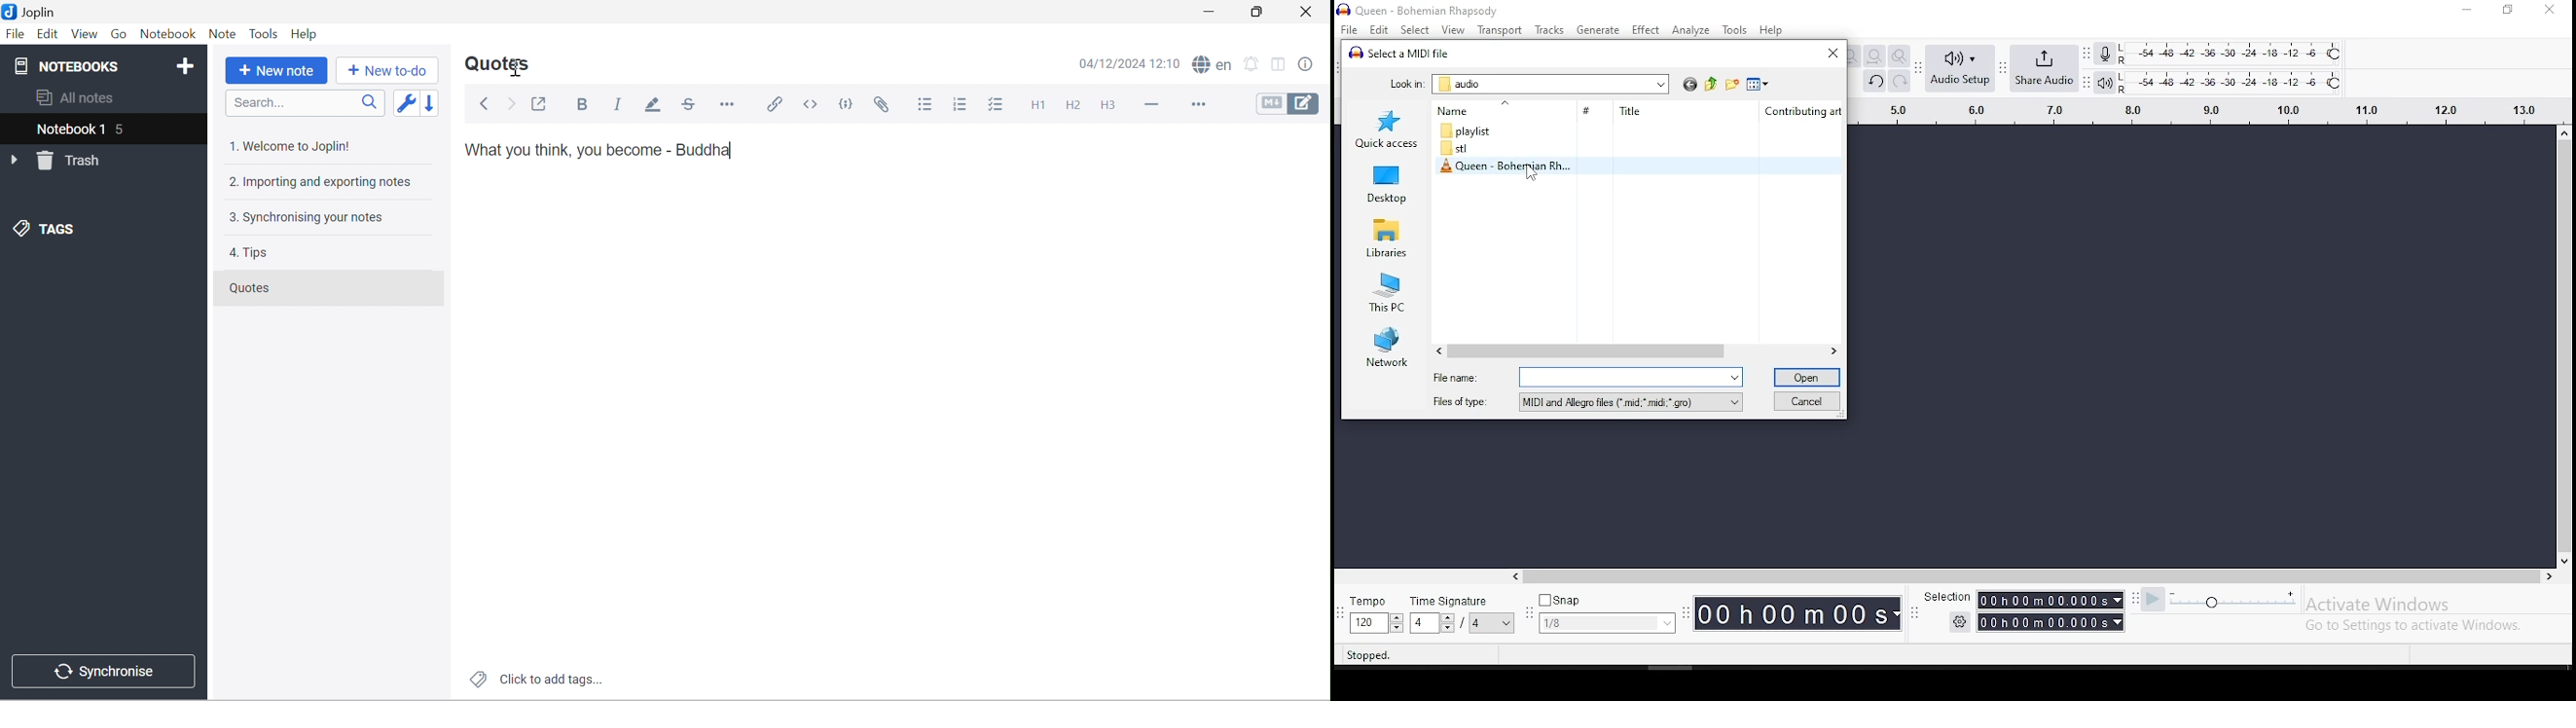  What do you see at coordinates (486, 103) in the screenshot?
I see `Back` at bounding box center [486, 103].